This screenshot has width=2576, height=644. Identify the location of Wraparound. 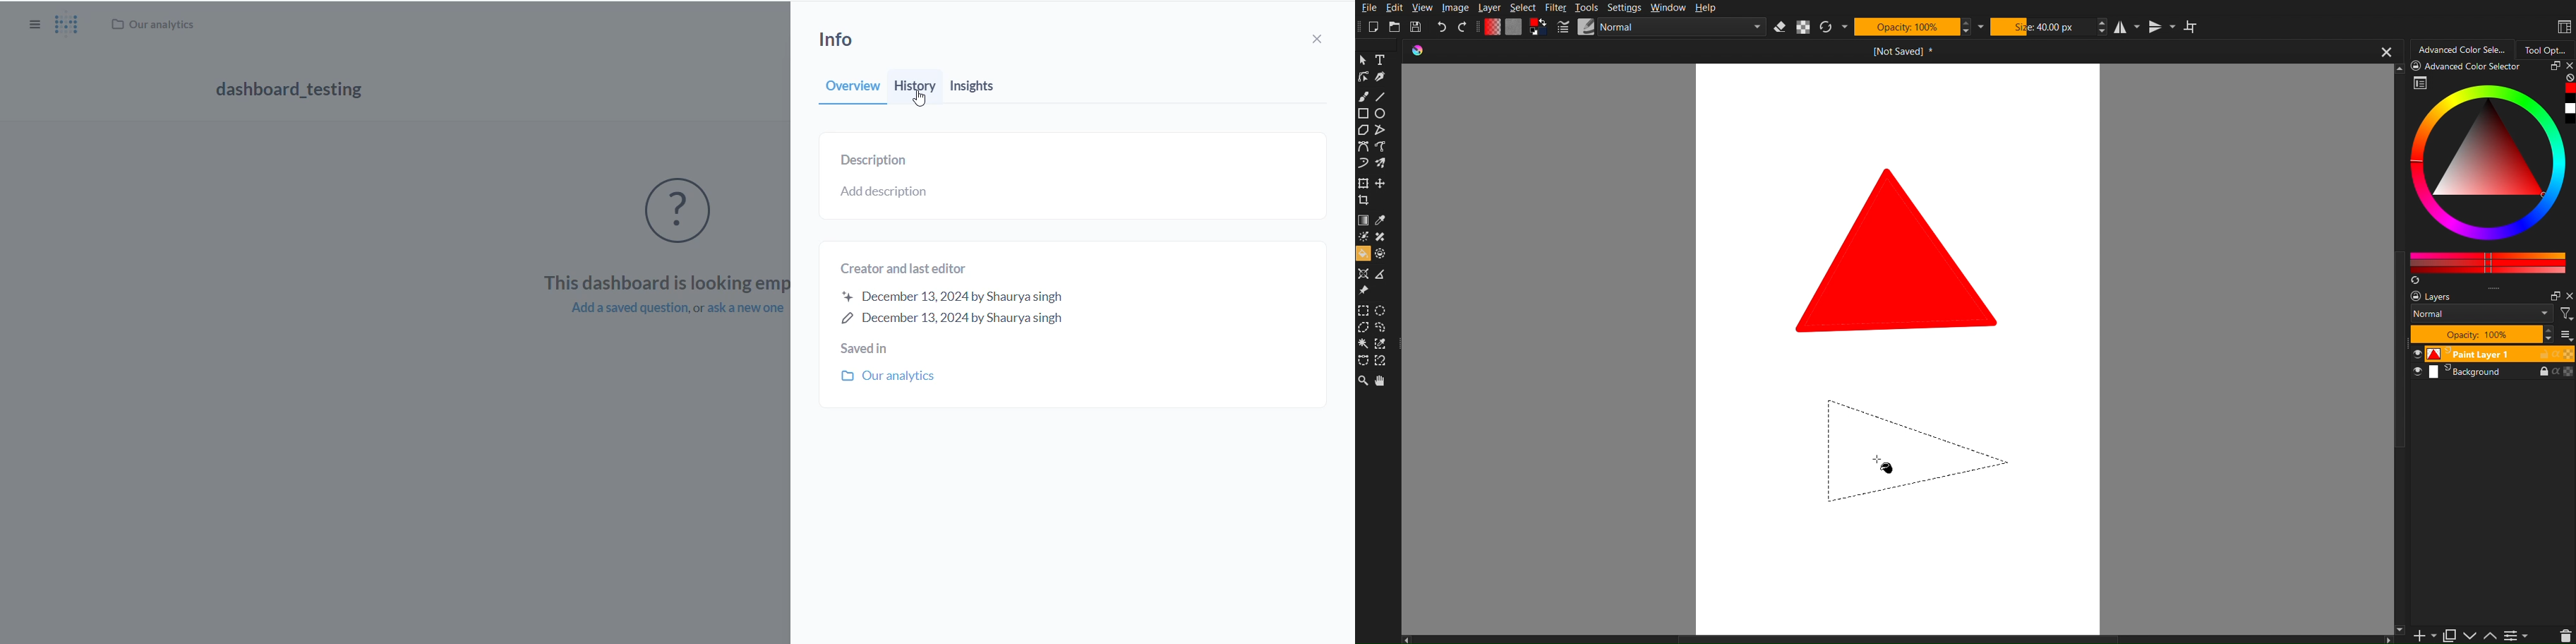
(2193, 27).